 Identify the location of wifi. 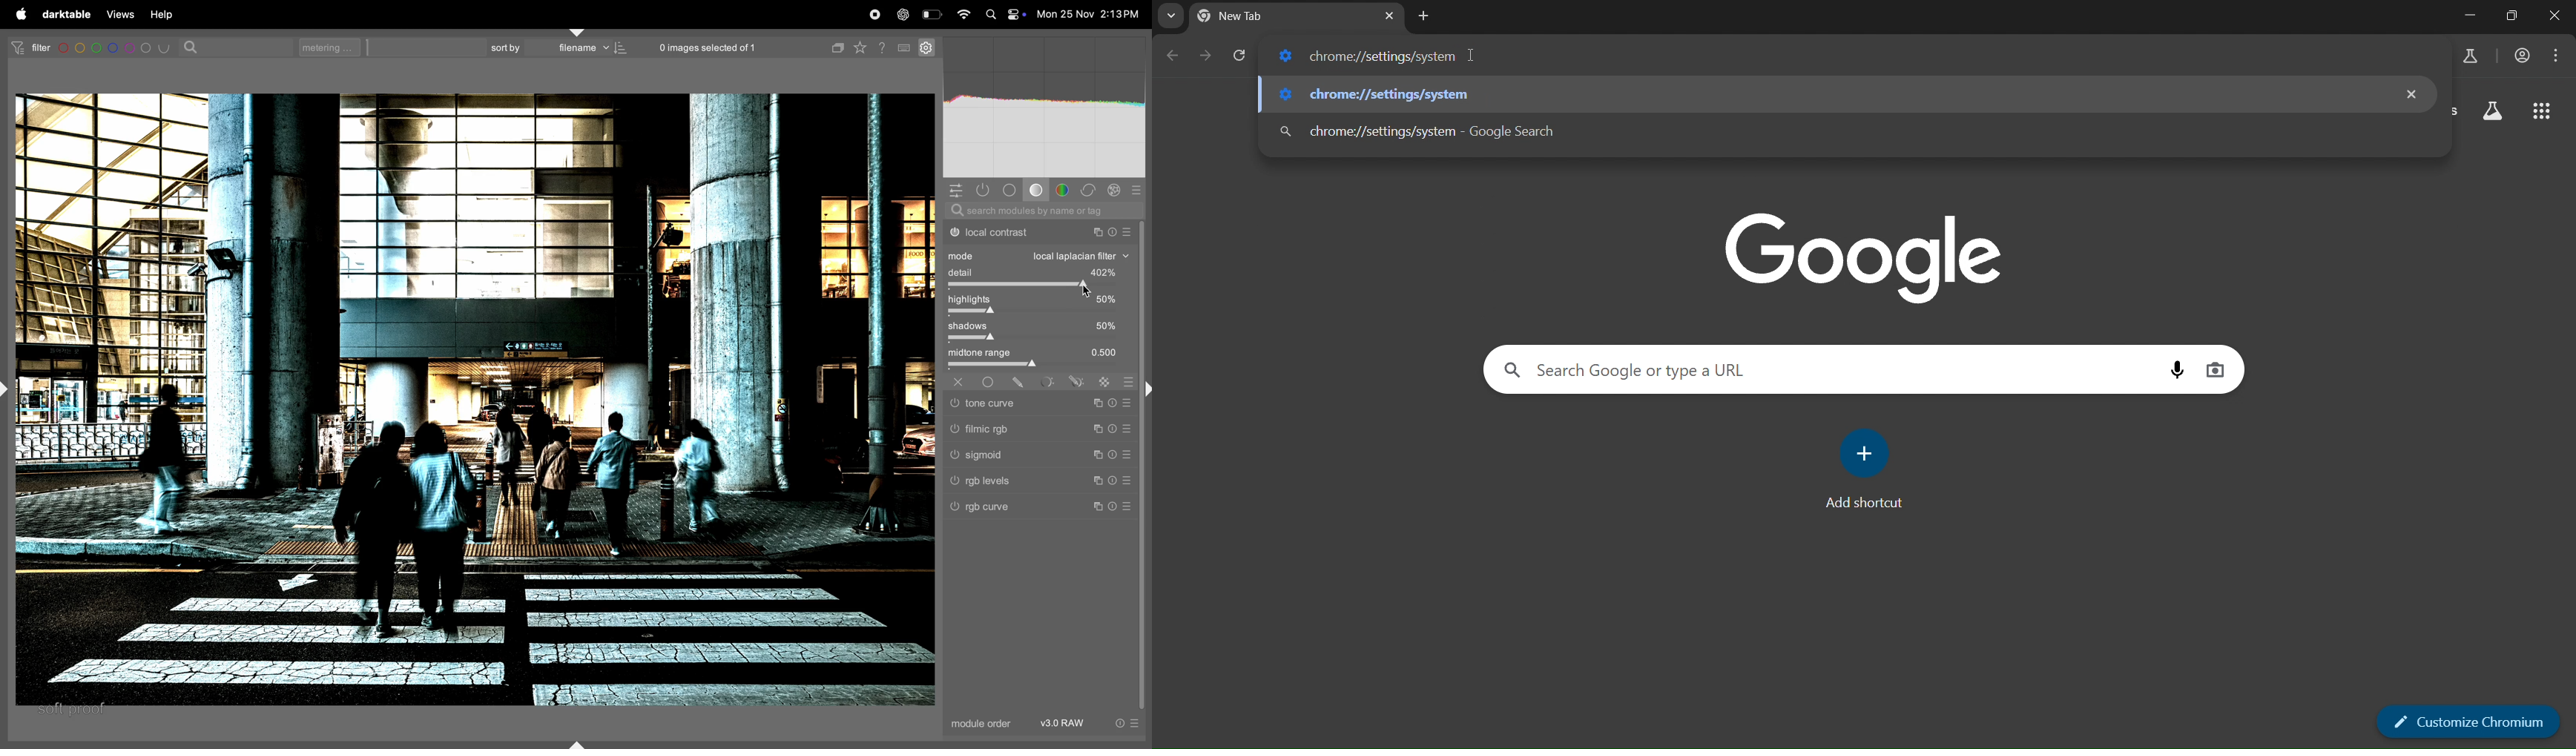
(964, 16).